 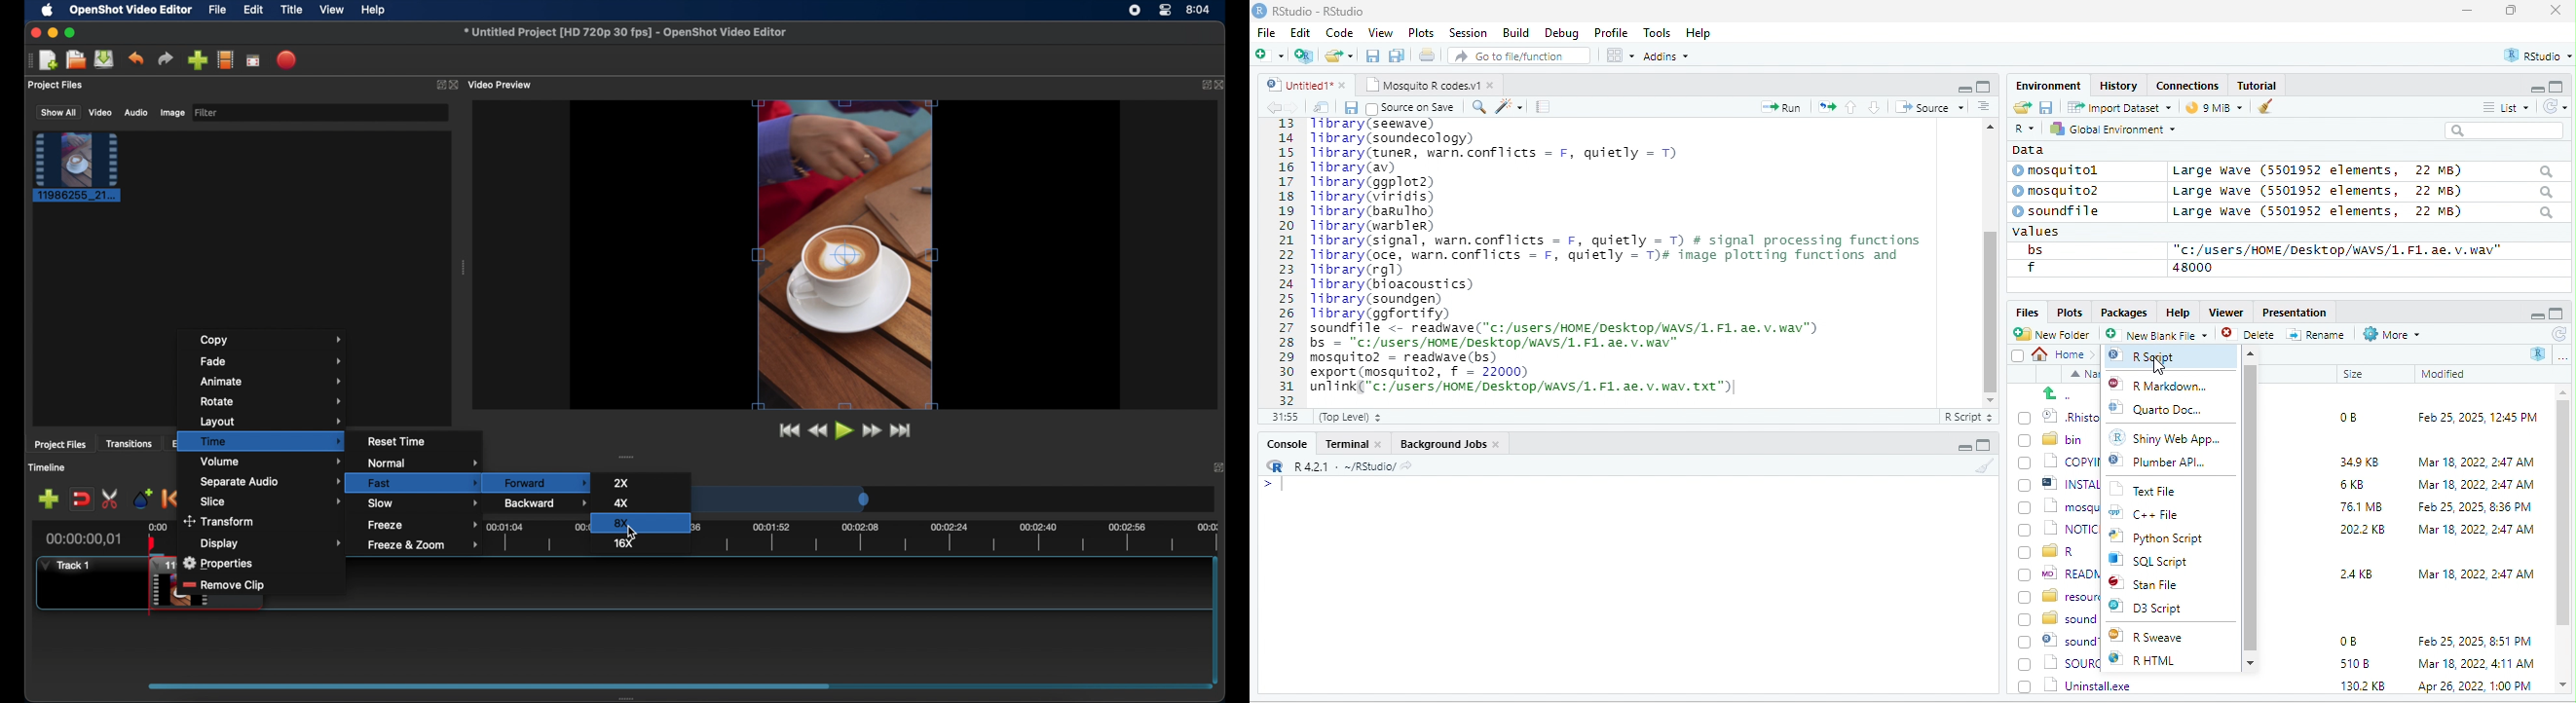 I want to click on © sound1R, so click(x=2058, y=642).